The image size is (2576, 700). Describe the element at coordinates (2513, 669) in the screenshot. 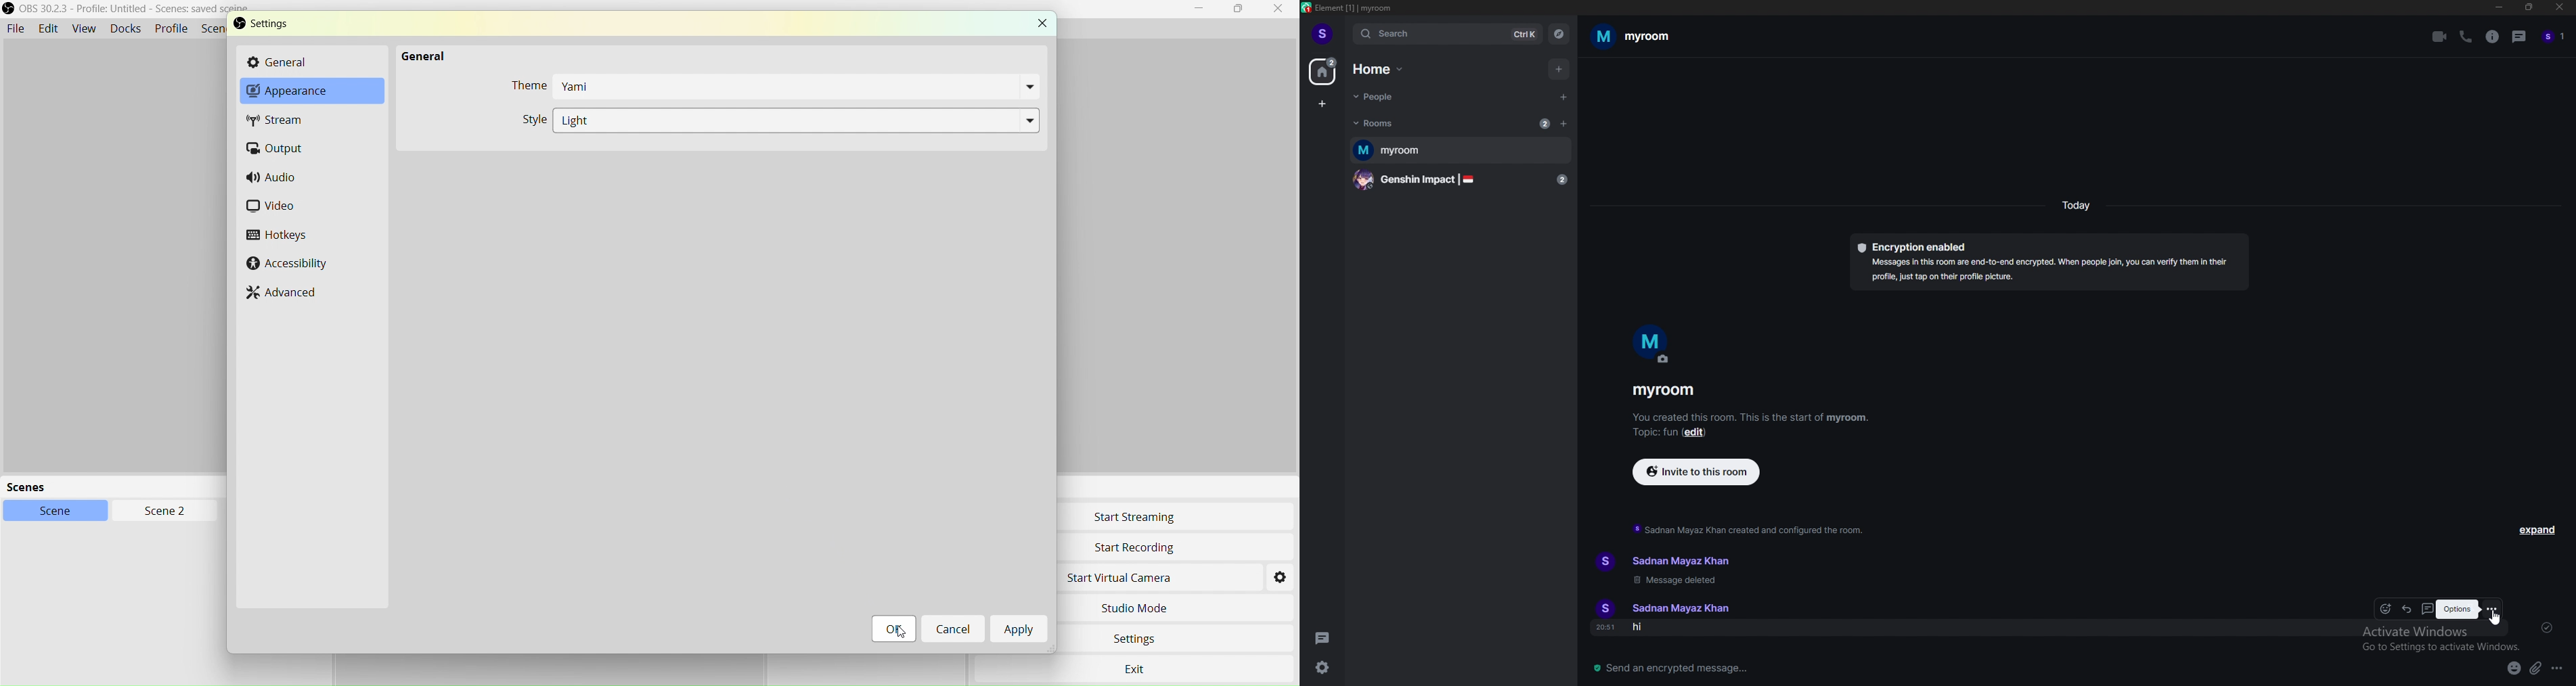

I see `emoji` at that location.